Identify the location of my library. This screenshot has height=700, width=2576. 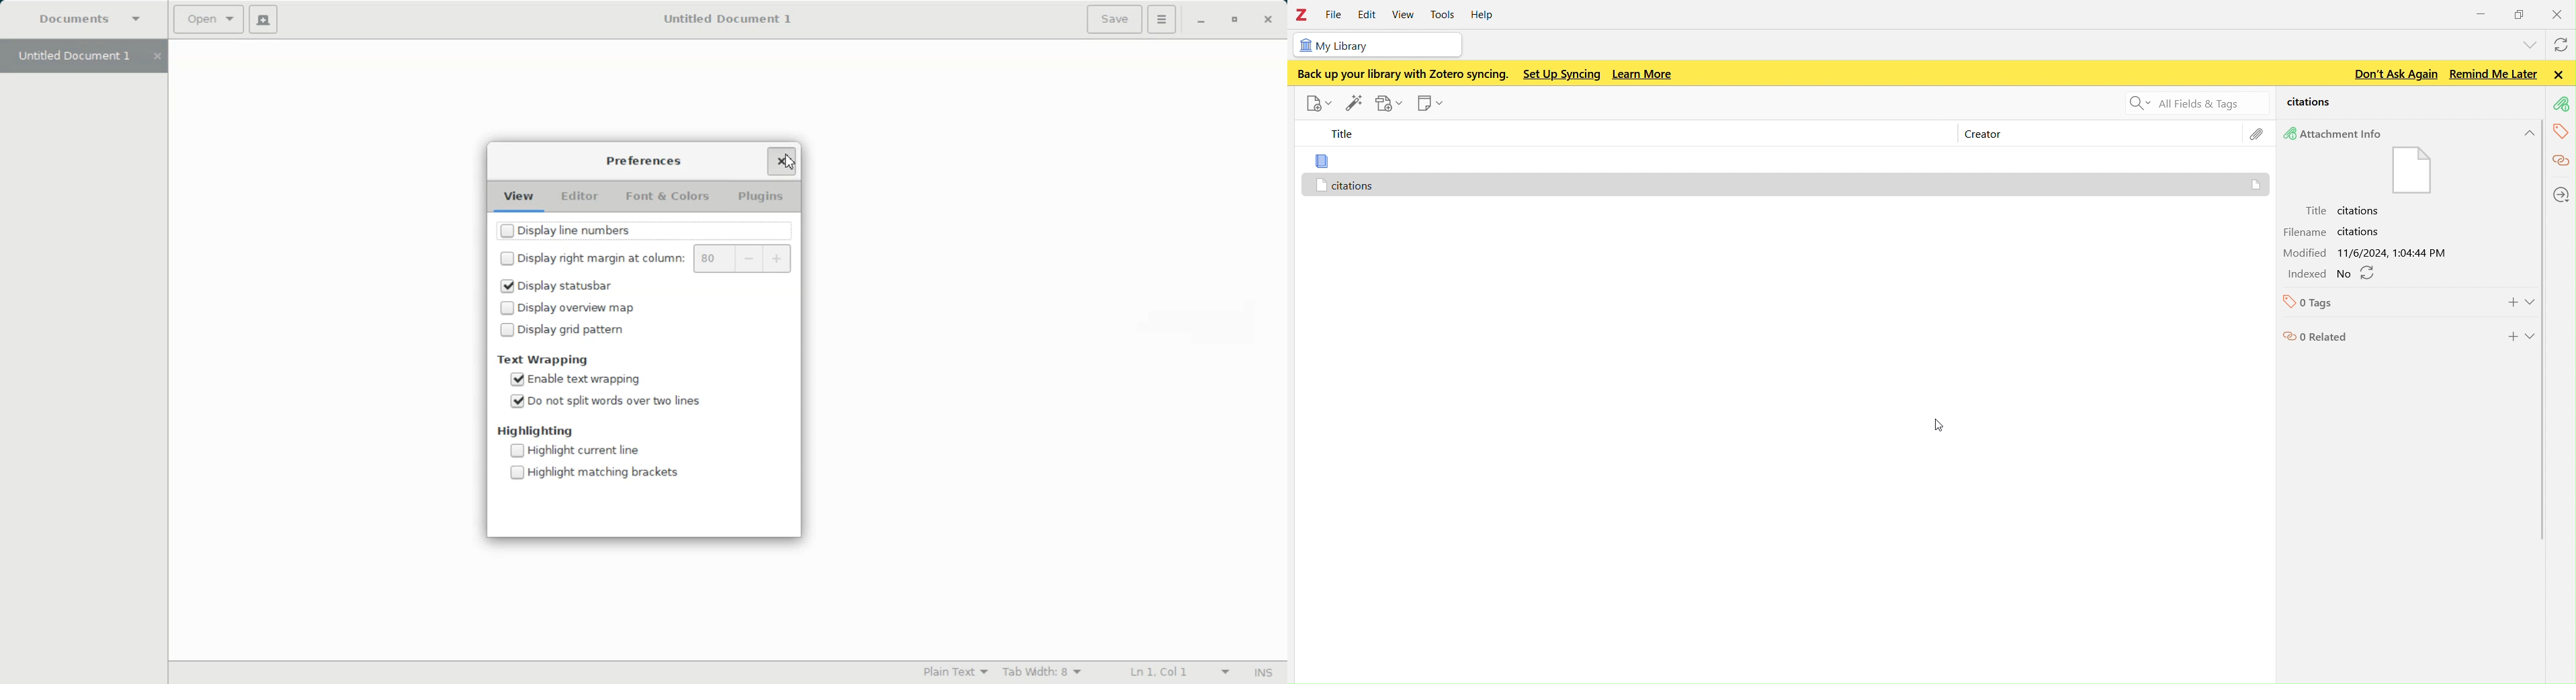
(1376, 46).